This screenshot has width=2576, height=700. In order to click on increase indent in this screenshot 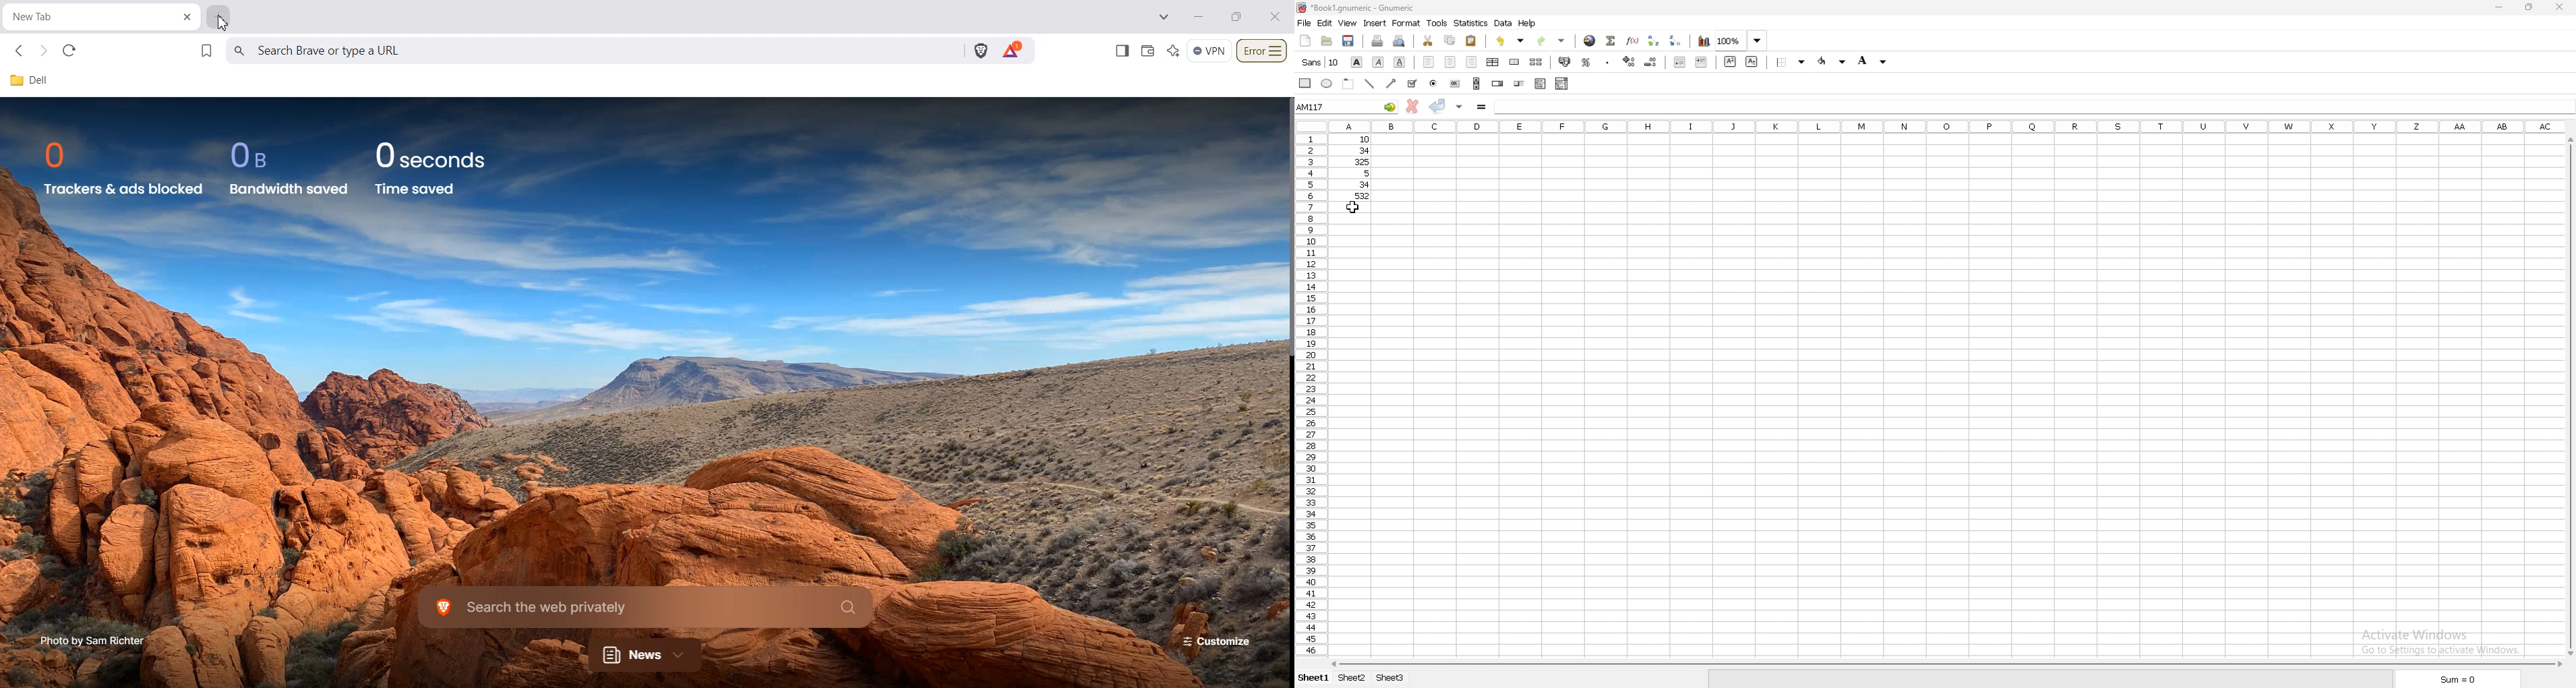, I will do `click(1700, 61)`.